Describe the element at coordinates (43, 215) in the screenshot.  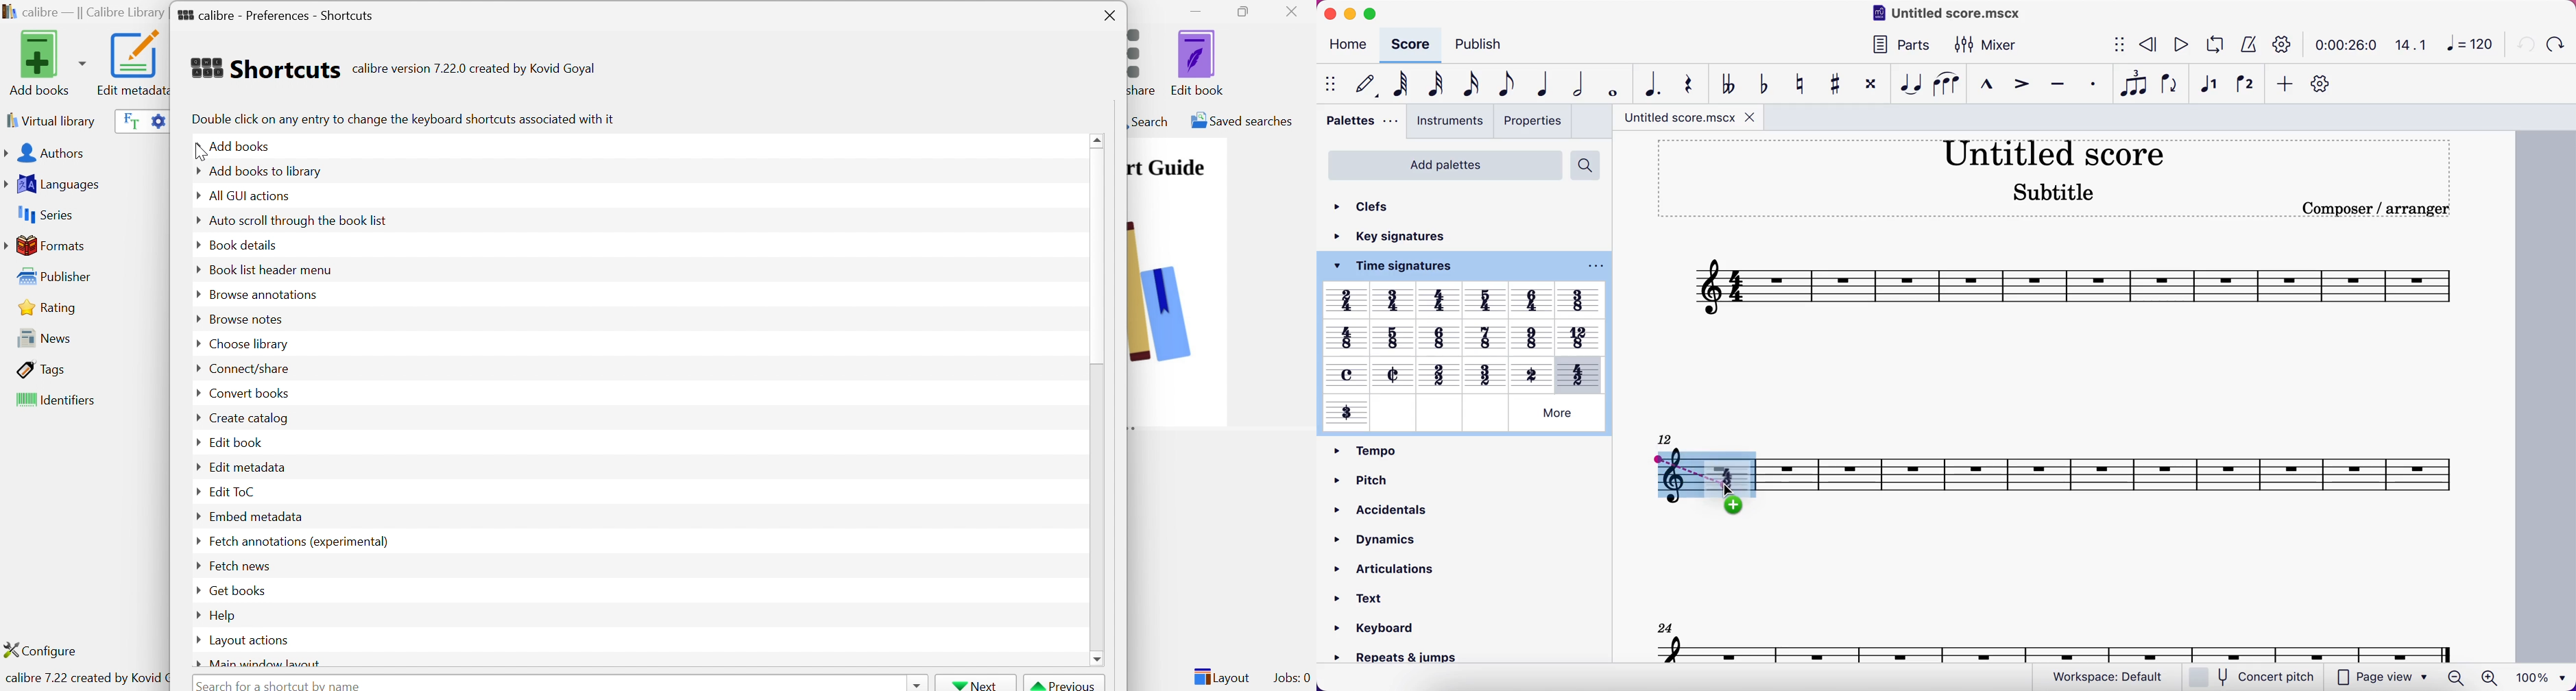
I see `Series` at that location.